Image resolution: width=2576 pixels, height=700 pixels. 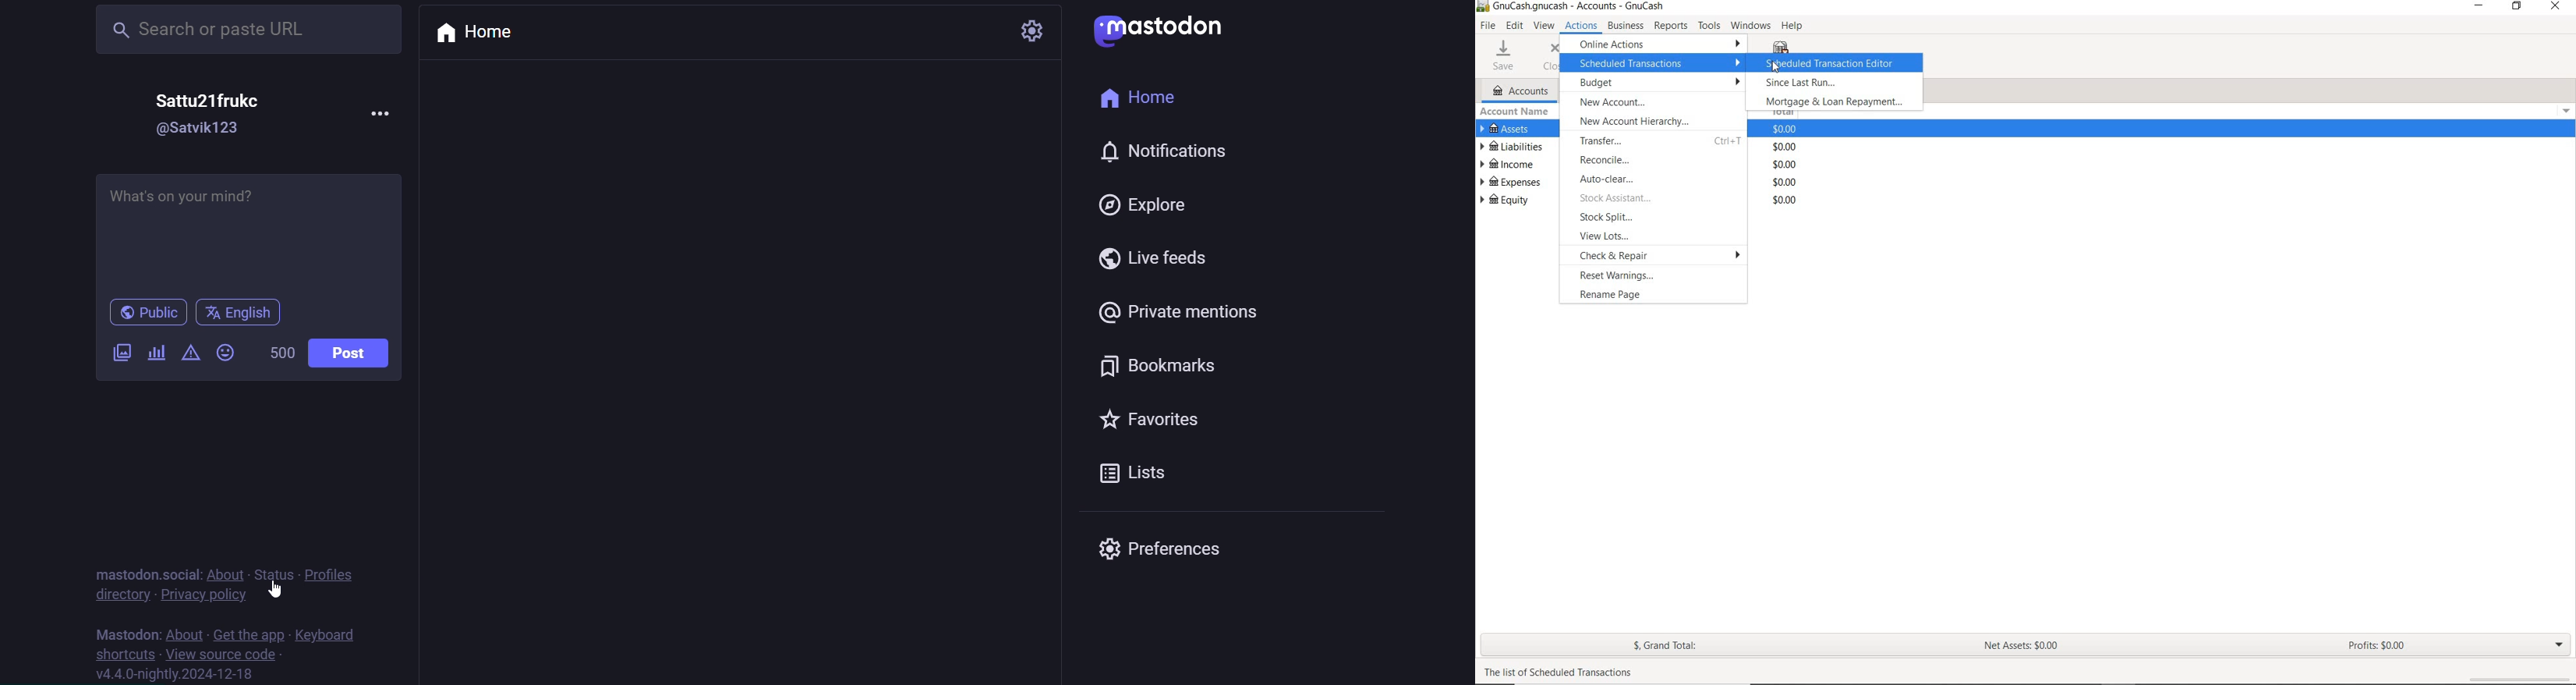 What do you see at coordinates (1140, 204) in the screenshot?
I see `explore` at bounding box center [1140, 204].